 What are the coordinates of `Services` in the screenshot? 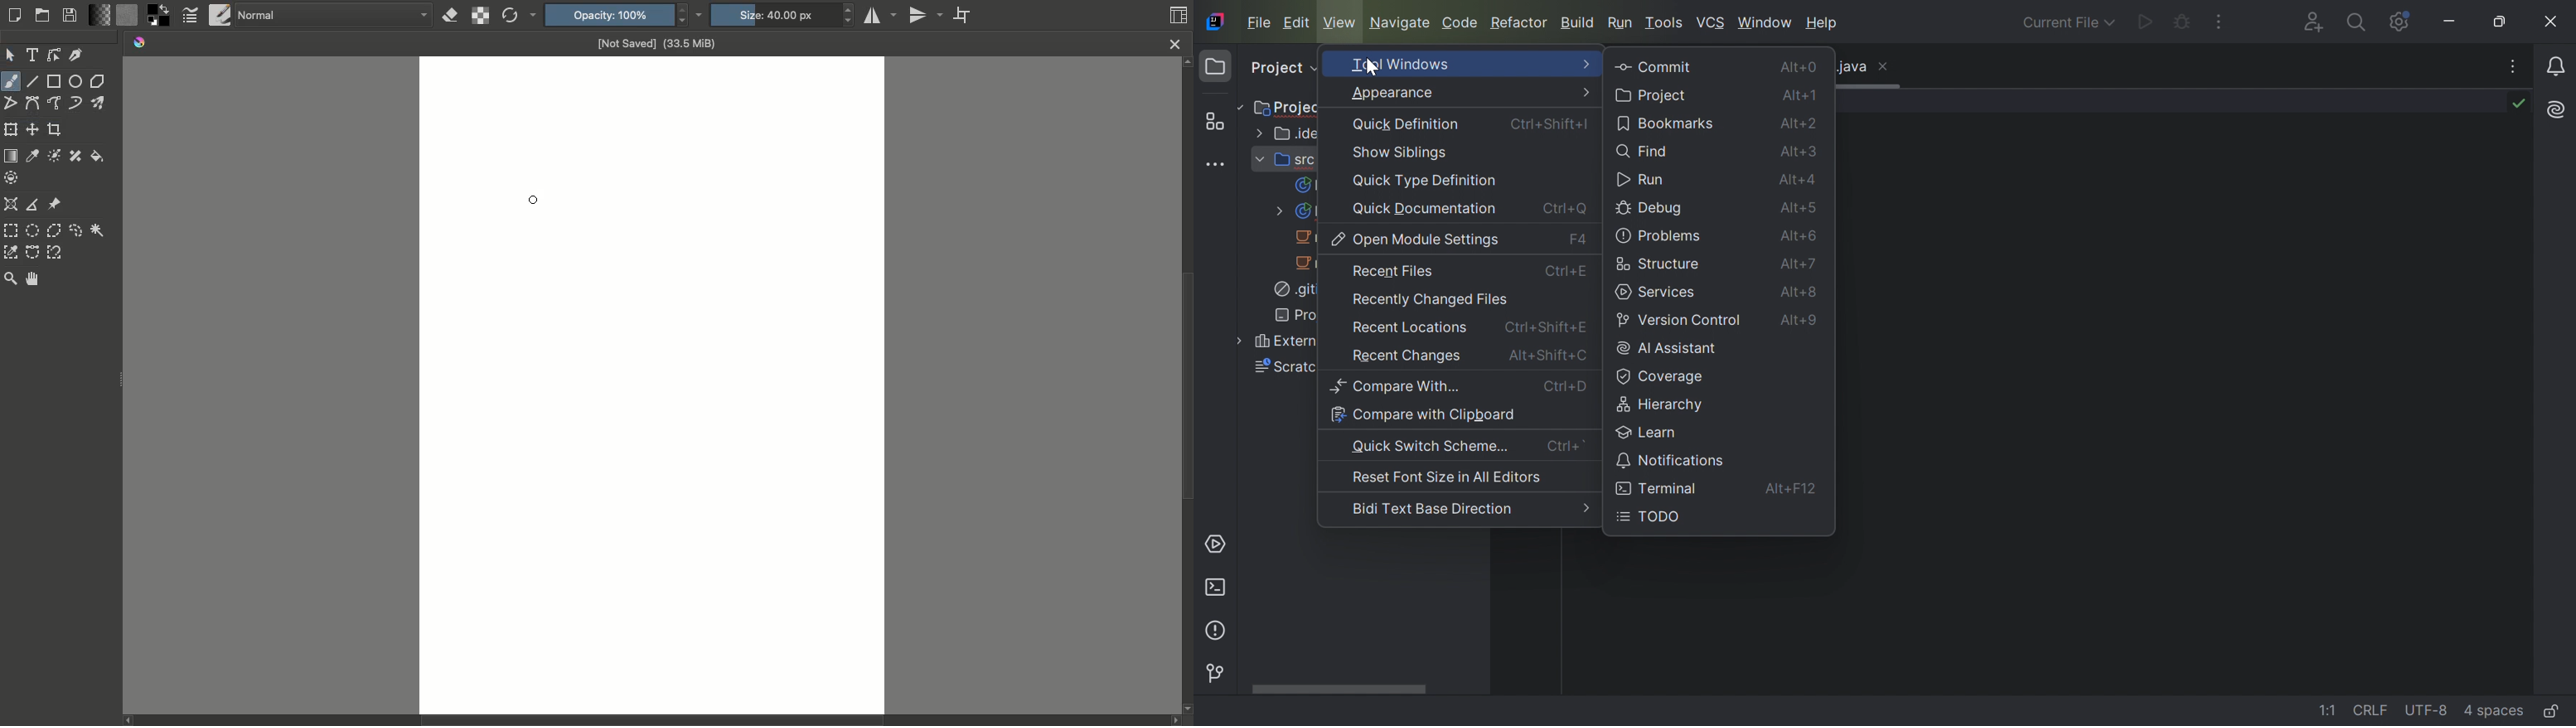 It's located at (1658, 292).